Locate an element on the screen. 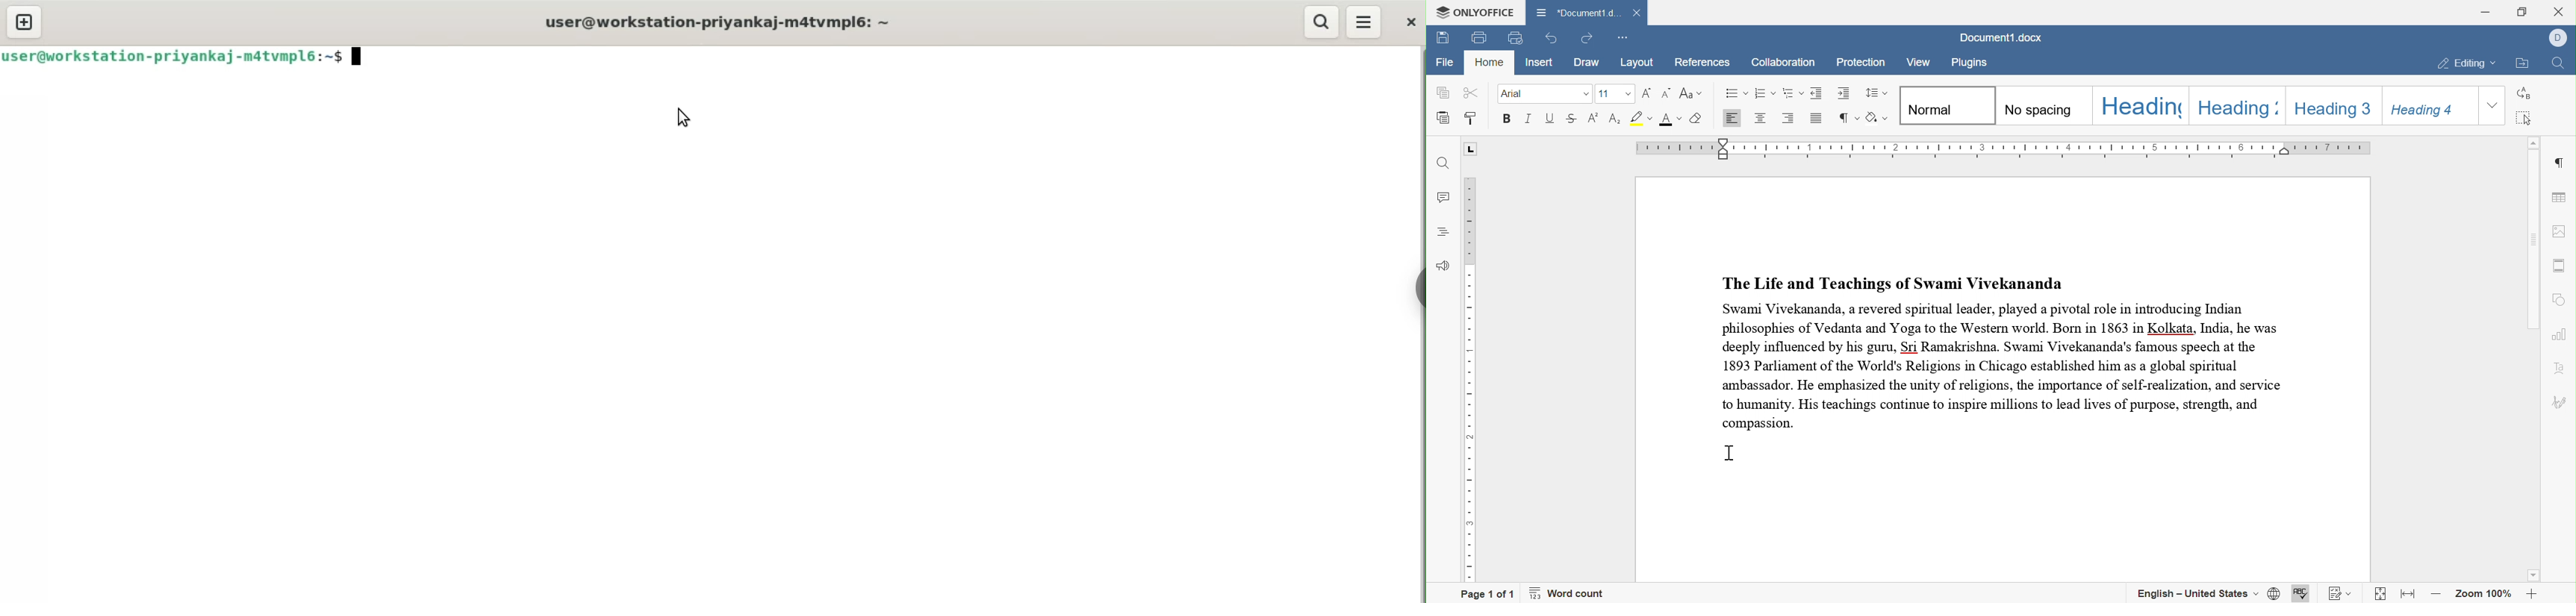 The width and height of the screenshot is (2576, 616). font is located at coordinates (1515, 94).